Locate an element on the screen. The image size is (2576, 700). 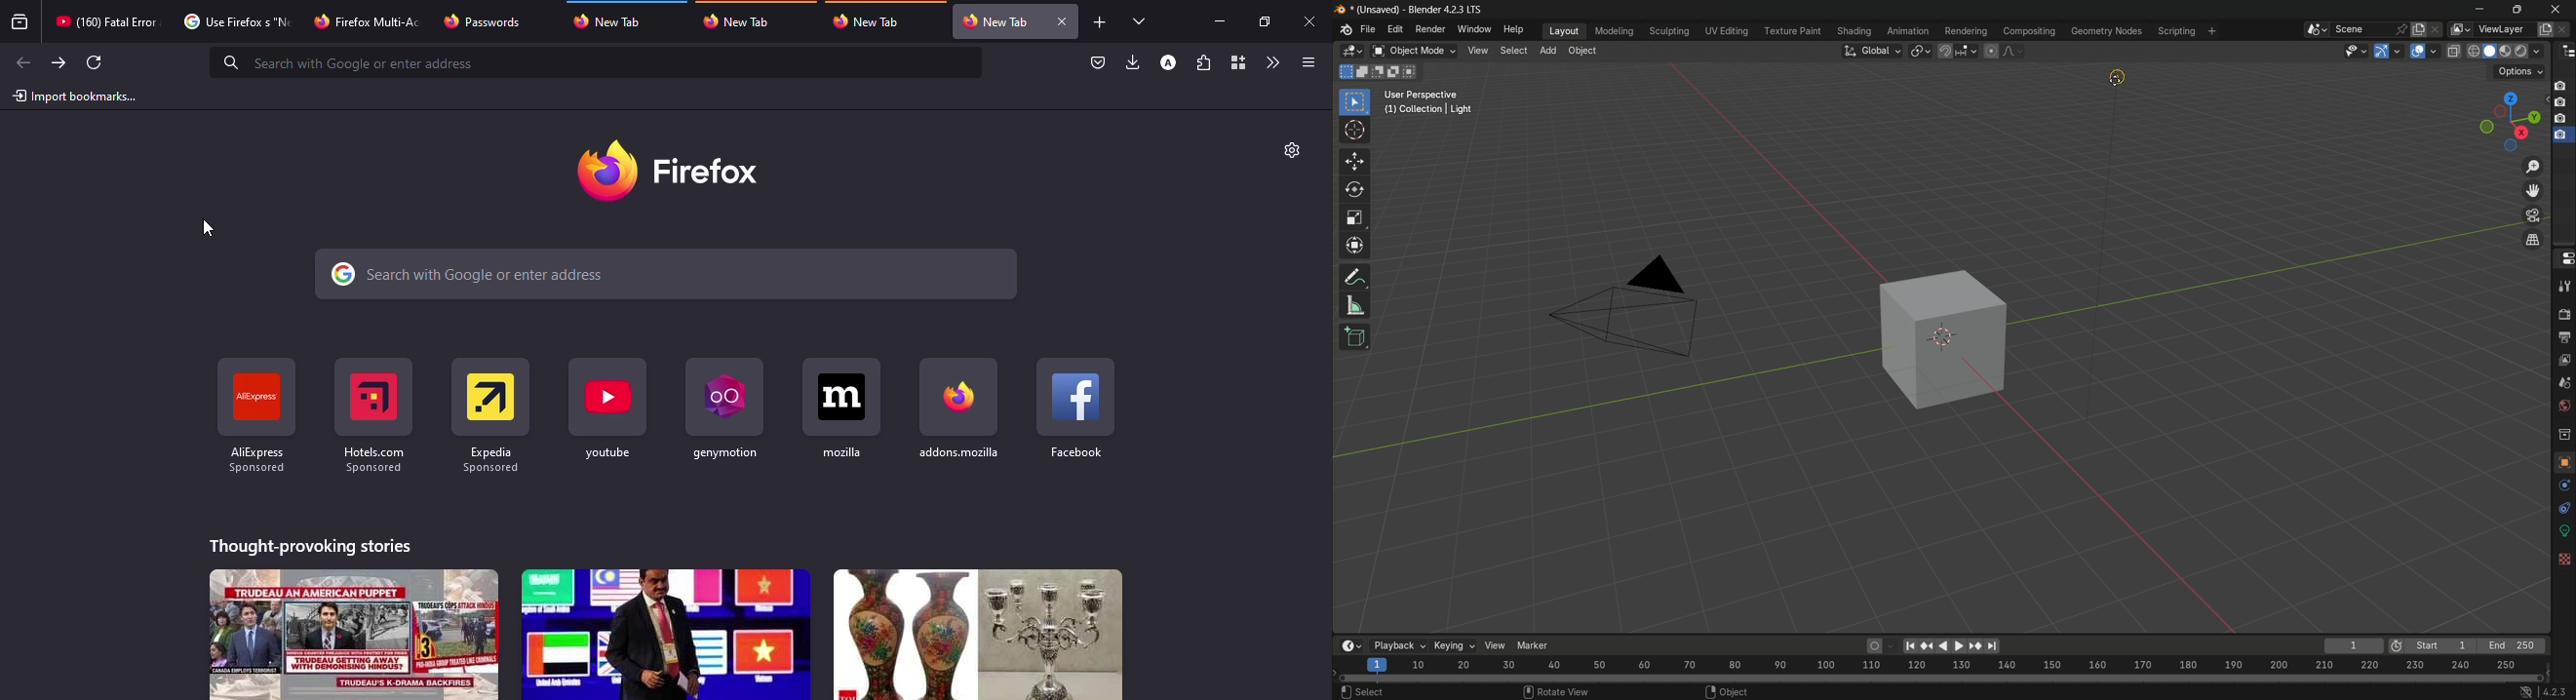
scripting menu is located at coordinates (2178, 32).